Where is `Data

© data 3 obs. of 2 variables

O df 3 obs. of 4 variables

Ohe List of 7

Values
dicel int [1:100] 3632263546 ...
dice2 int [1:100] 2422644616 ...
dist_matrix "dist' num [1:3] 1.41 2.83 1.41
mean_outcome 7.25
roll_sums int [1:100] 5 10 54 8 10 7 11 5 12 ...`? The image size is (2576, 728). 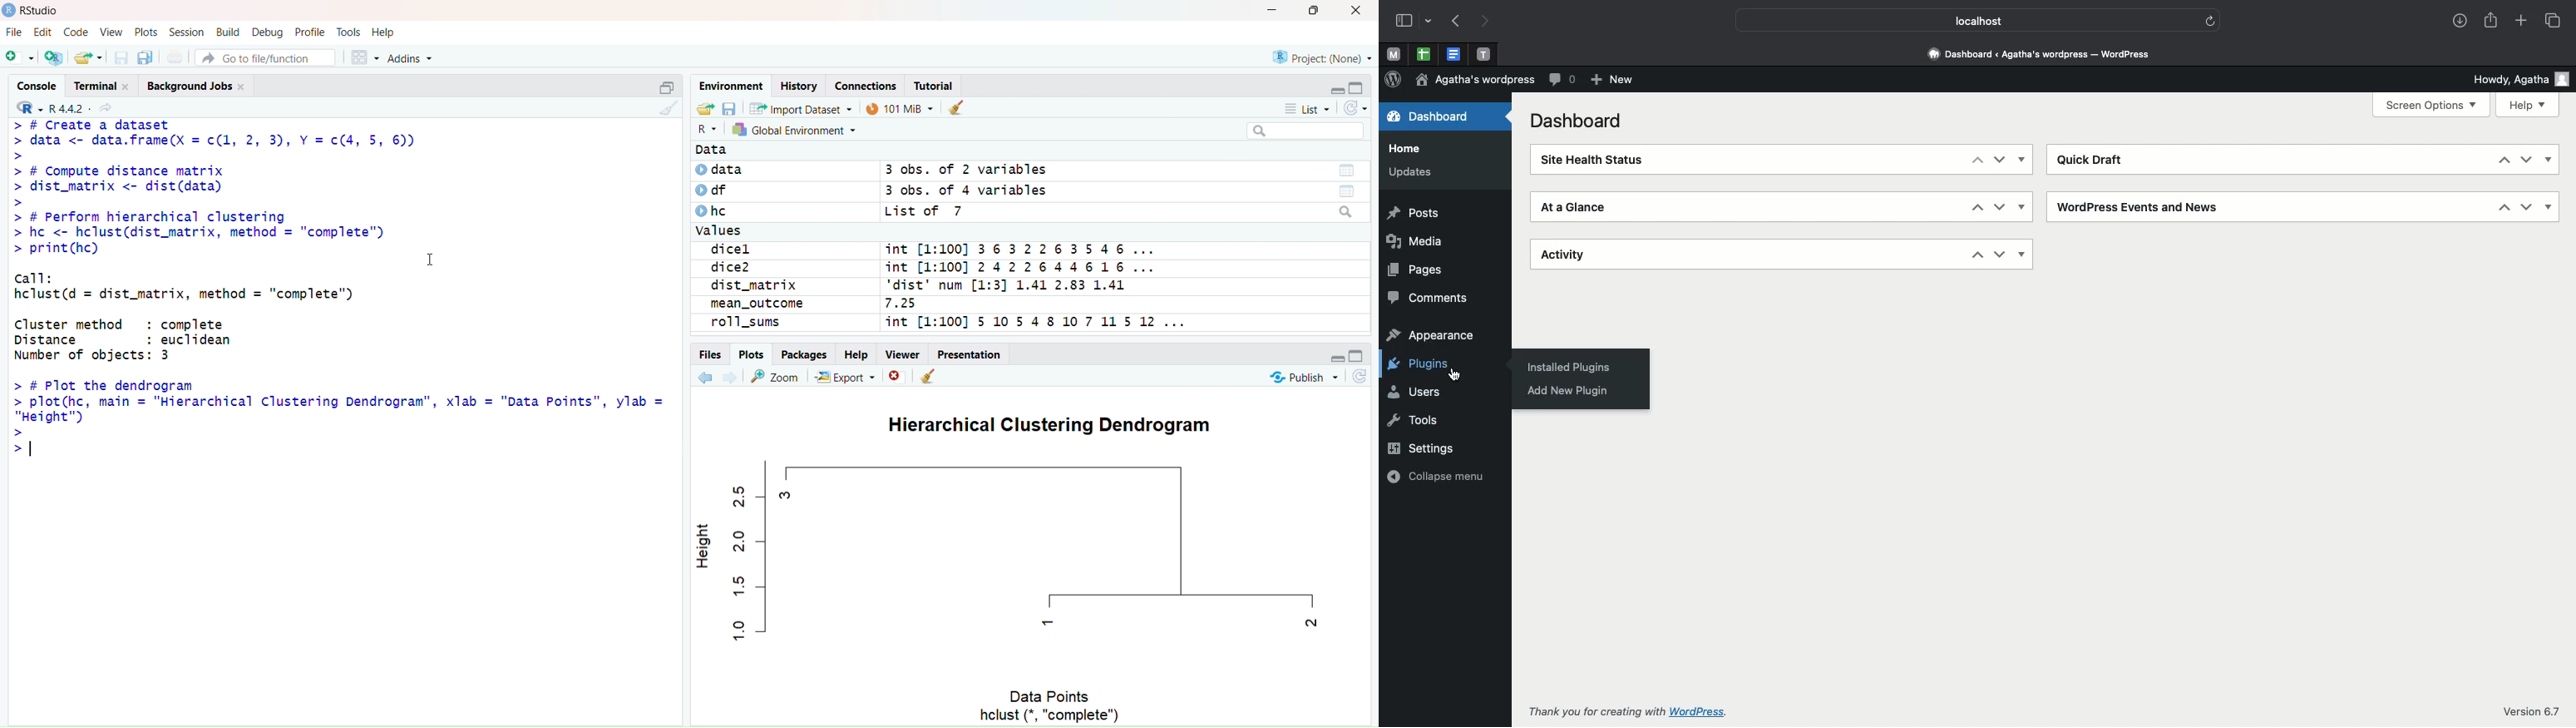 Data

© data 3 obs. of 2 variables

O df 3 obs. of 4 variables

Ohe List of 7

Values
dicel int [1:100] 3632263546 ...
dice2 int [1:100] 2422644616 ...
dist_matrix "dist' num [1:3] 1.41 2.83 1.41
mean_outcome 7.25
roll_sums int [1:100] 5 10 54 8 10 7 11 5 12 ... is located at coordinates (946, 240).